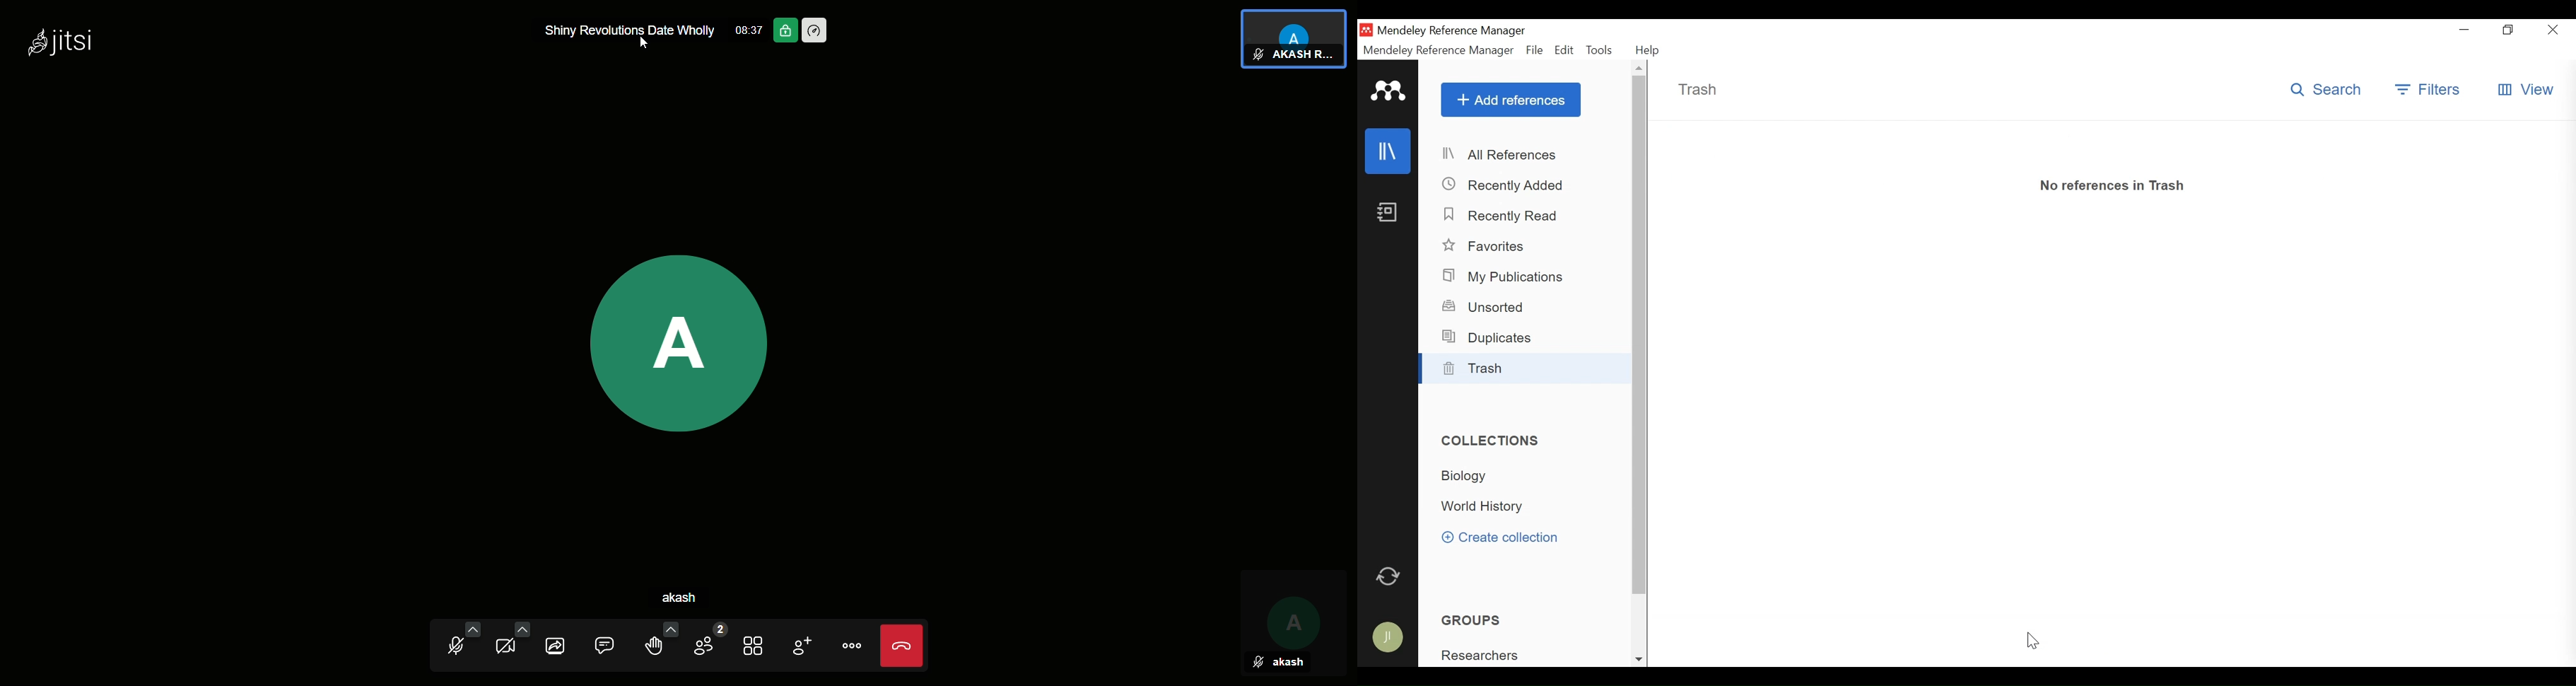  I want to click on Scroll down, so click(1637, 659).